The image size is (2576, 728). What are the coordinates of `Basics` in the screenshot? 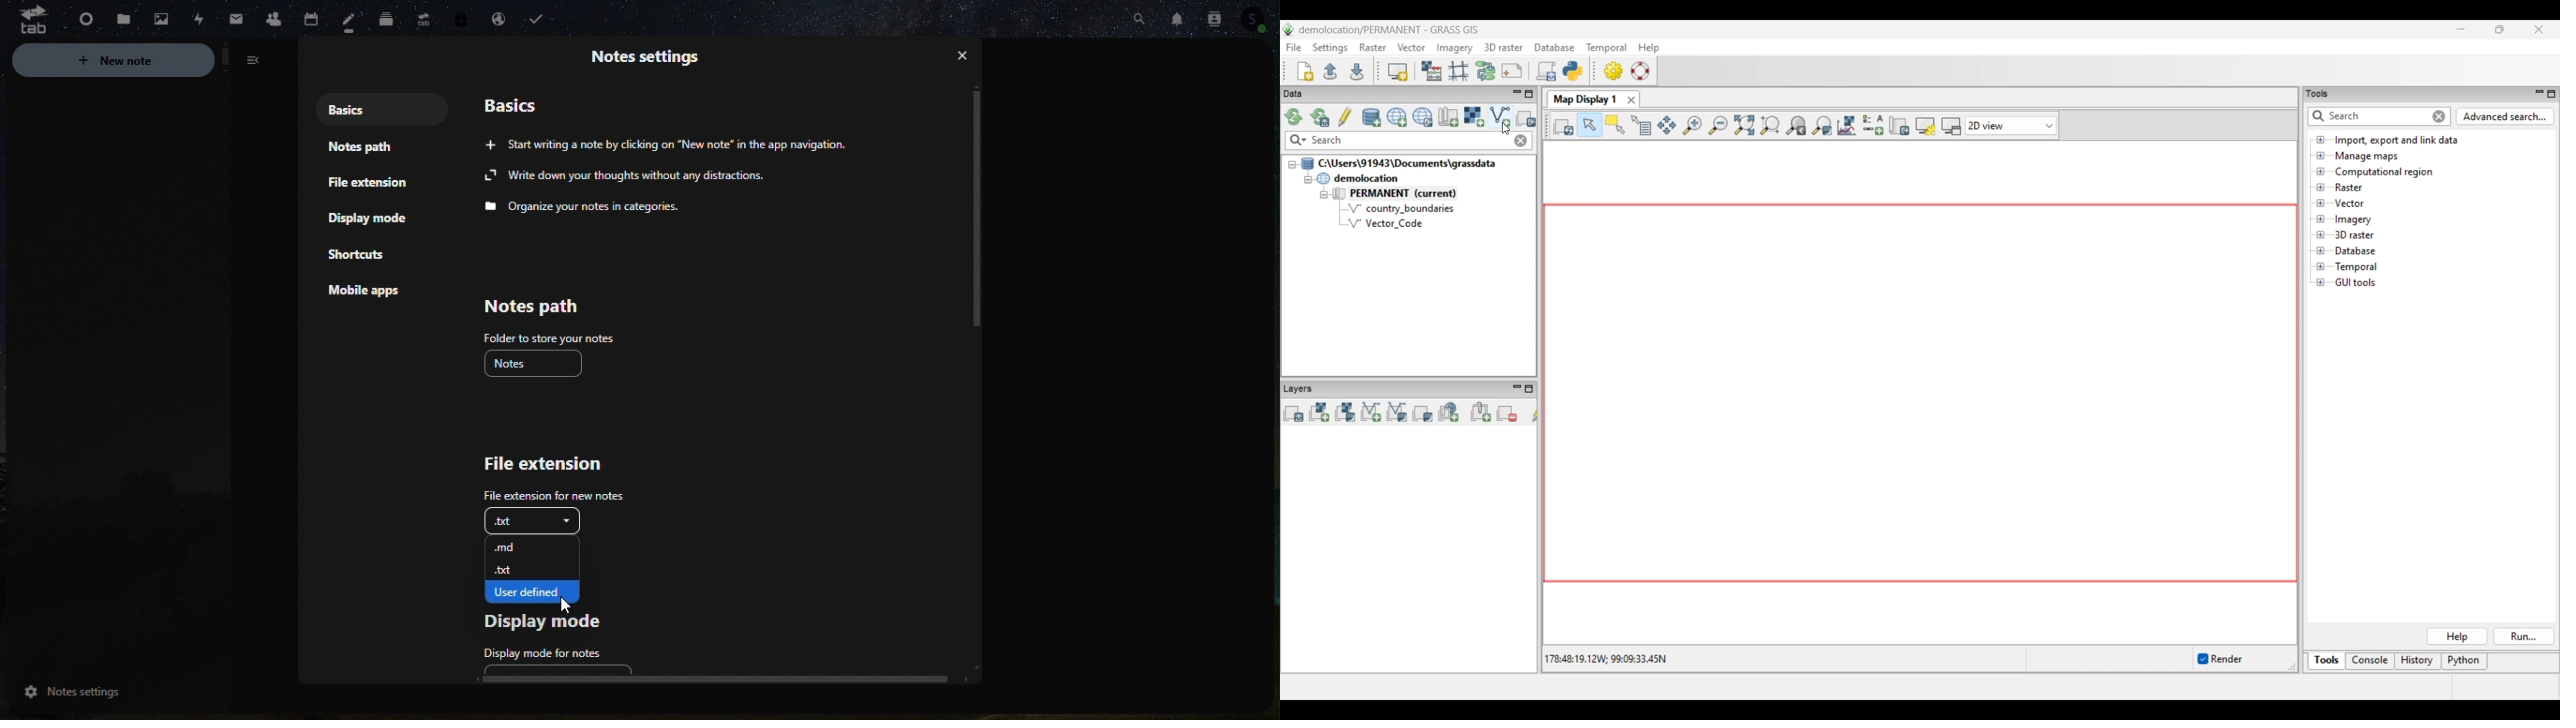 It's located at (524, 101).